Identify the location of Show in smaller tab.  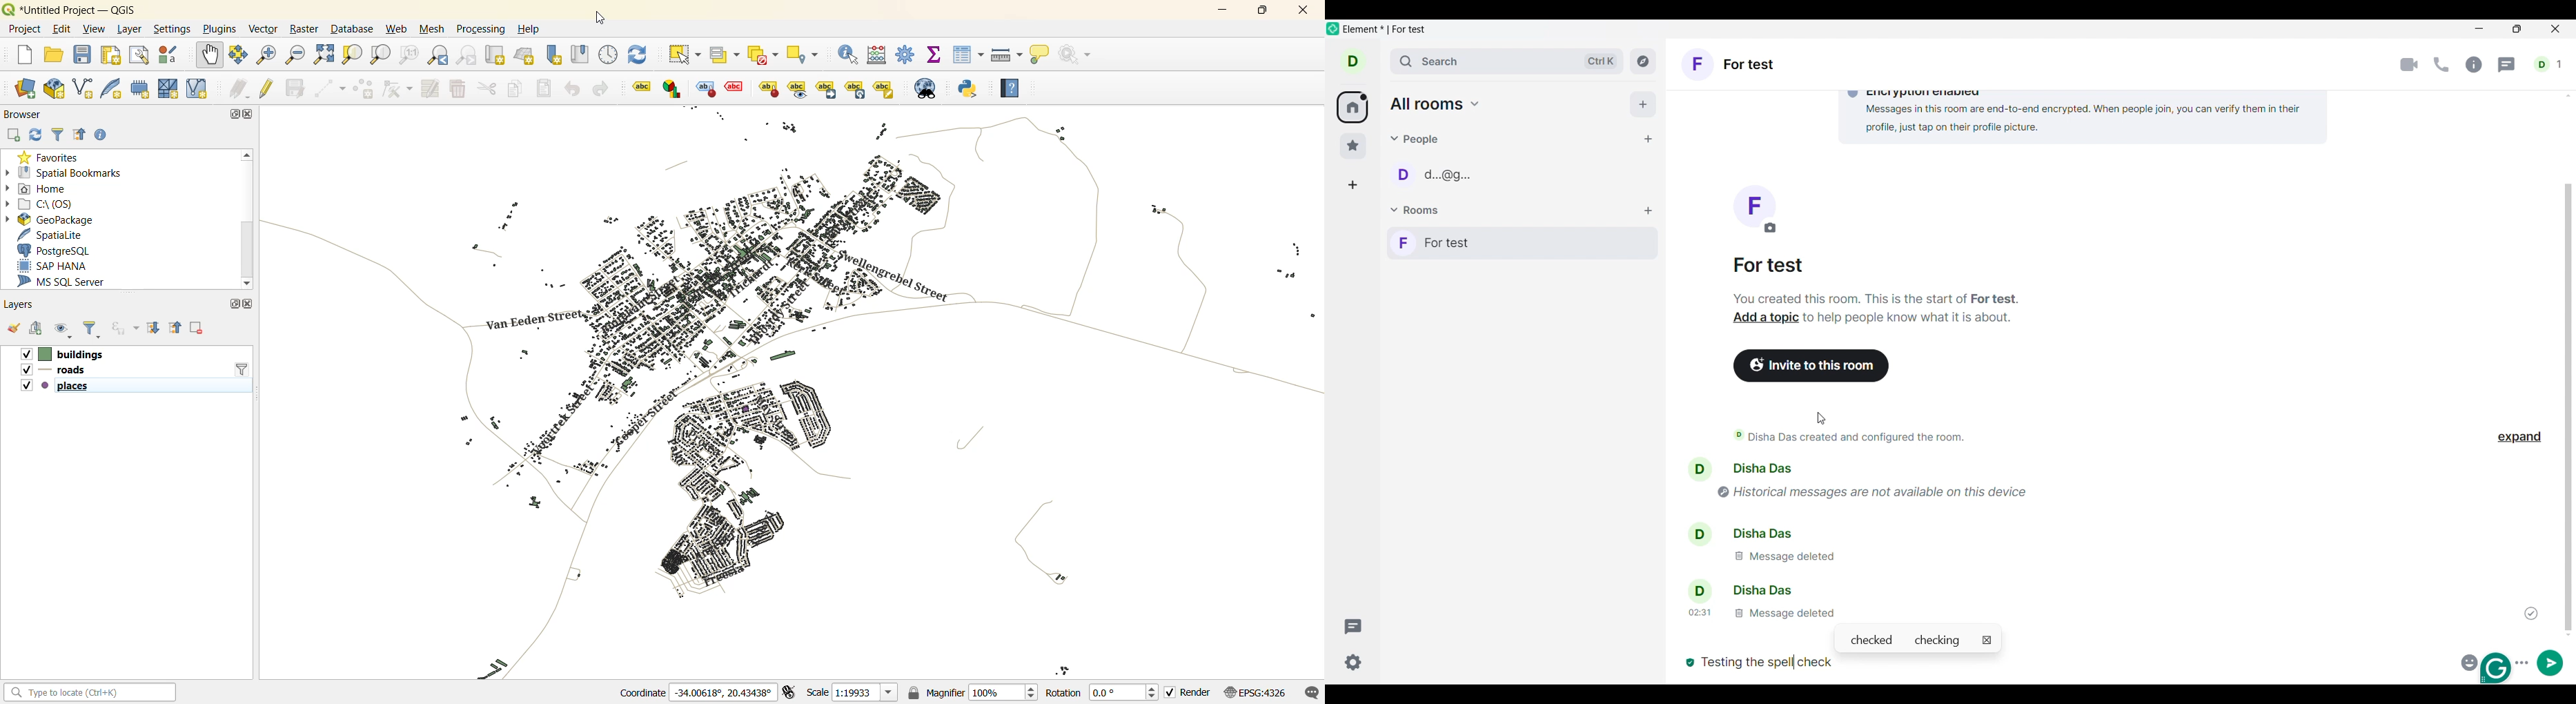
(2517, 29).